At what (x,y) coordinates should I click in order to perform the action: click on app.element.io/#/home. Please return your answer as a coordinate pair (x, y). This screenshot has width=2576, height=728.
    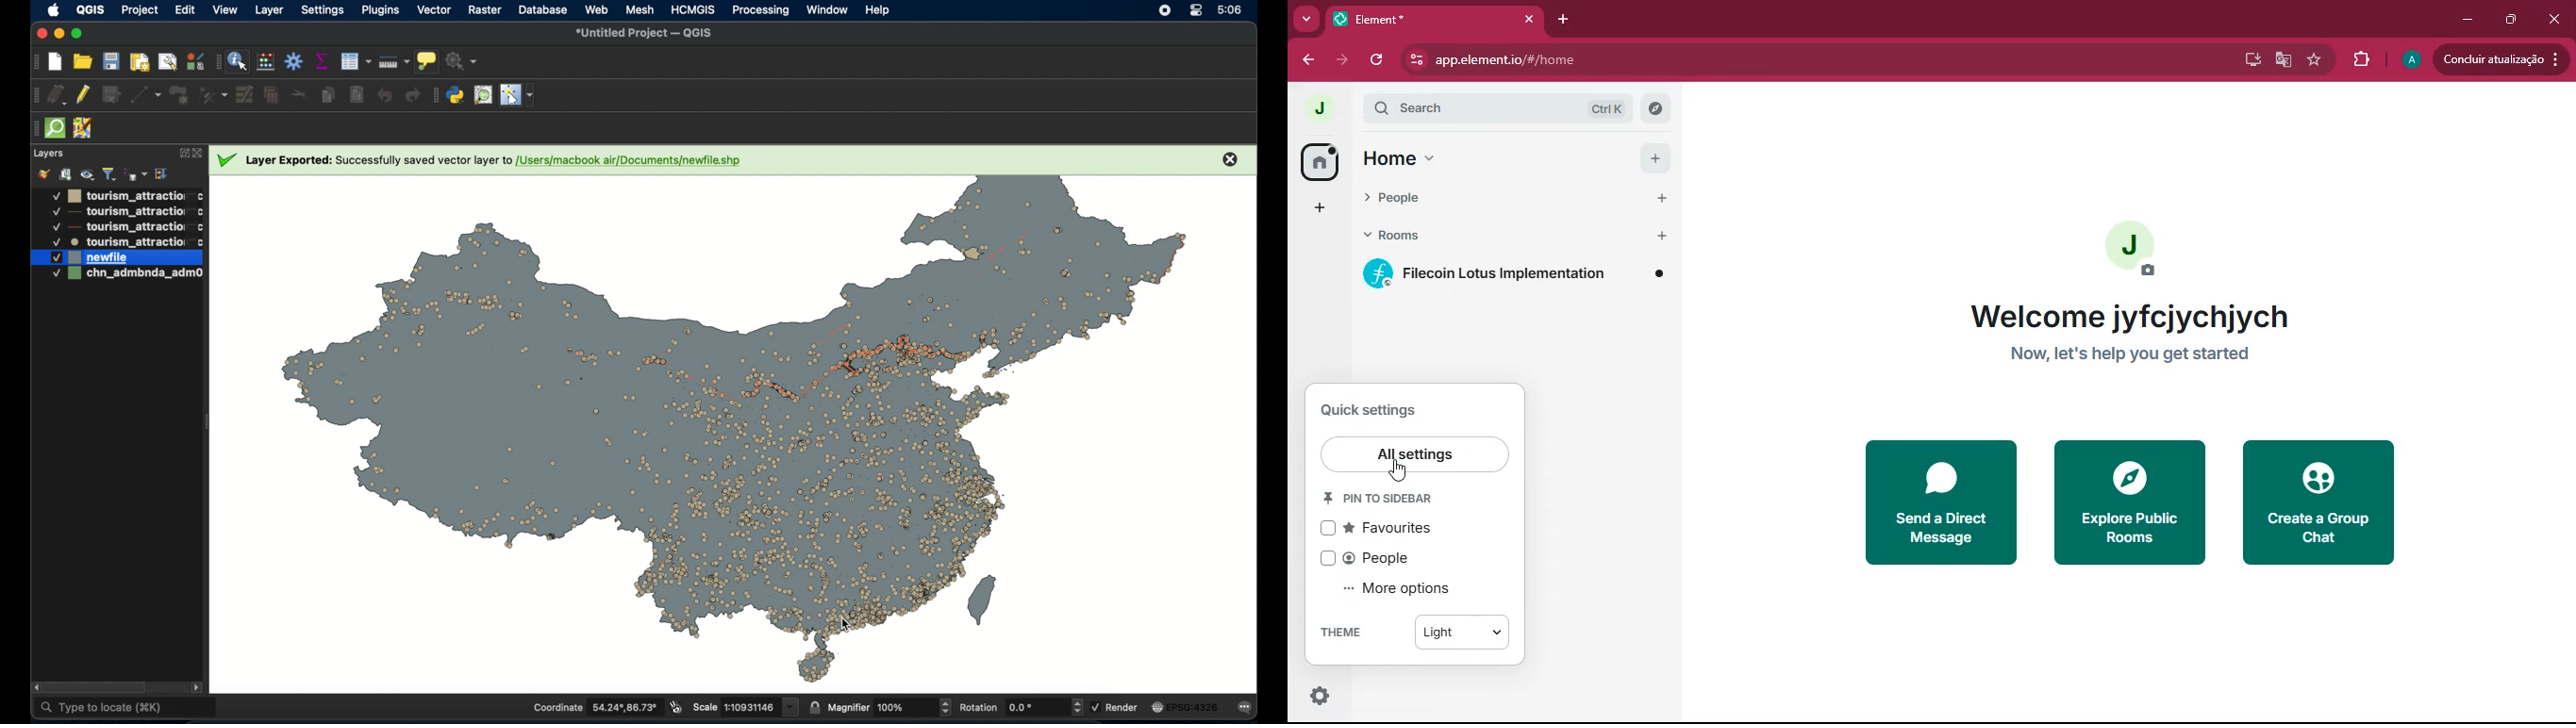
    Looking at the image, I should click on (1592, 59).